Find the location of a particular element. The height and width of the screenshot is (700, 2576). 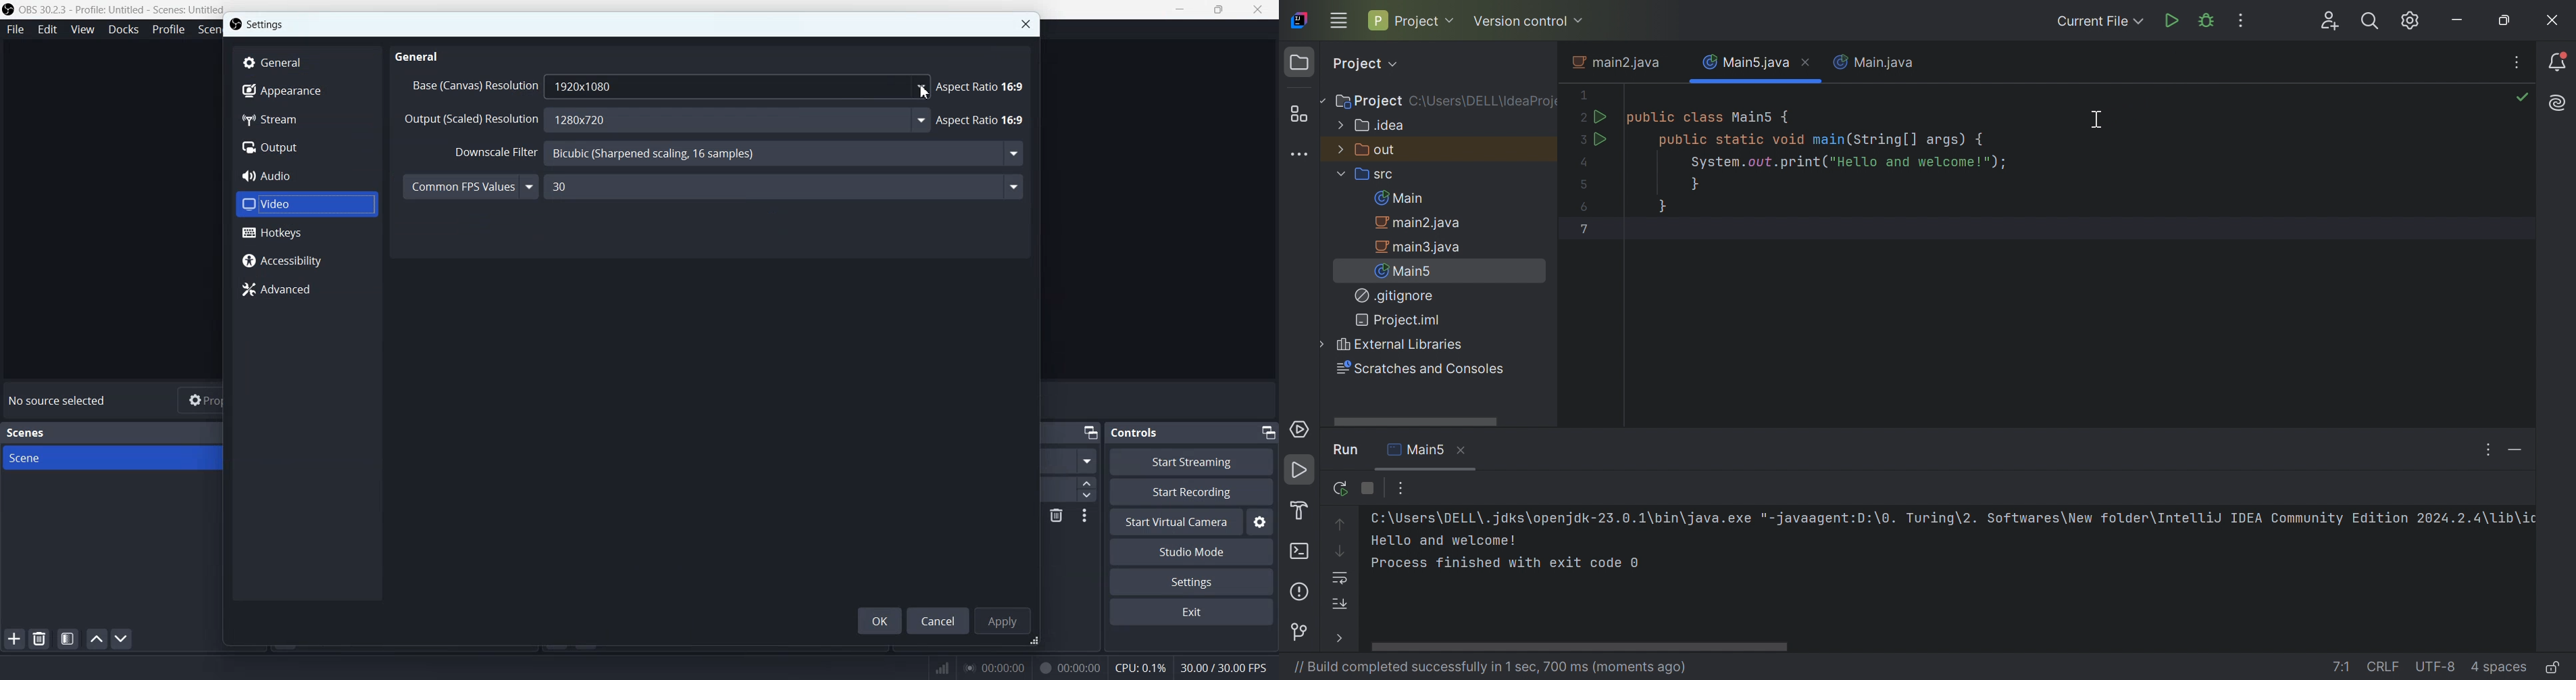

00:00:00 is located at coordinates (995, 667).